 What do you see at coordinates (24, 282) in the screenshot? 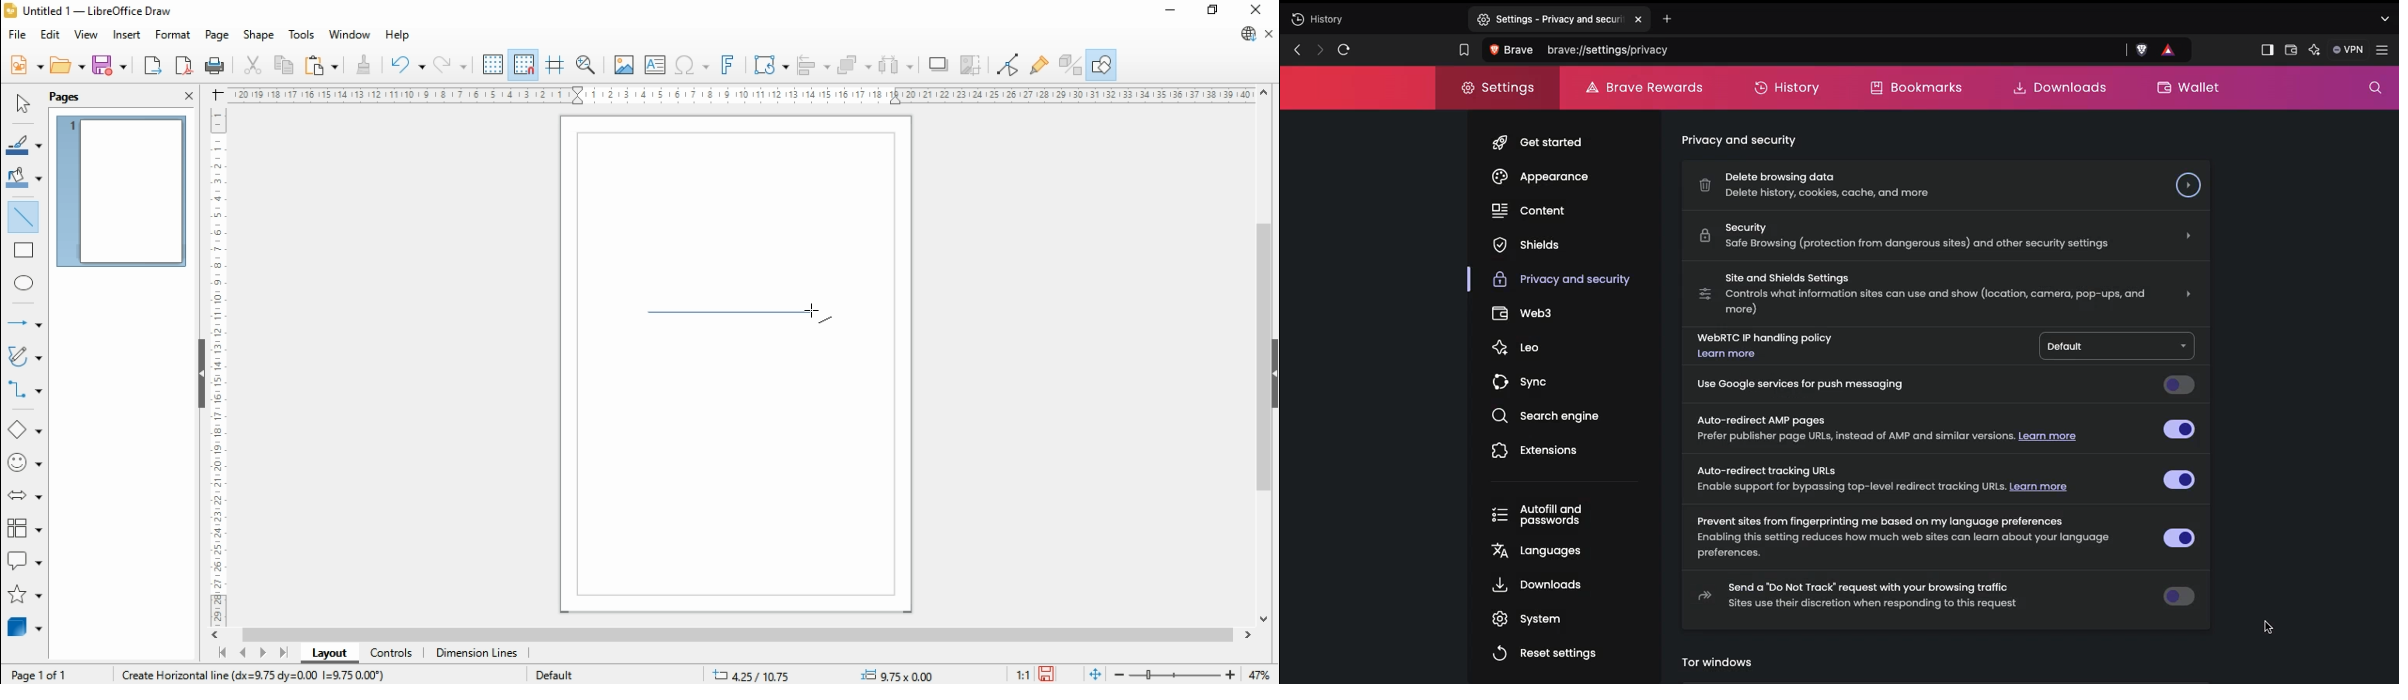
I see `ellipse` at bounding box center [24, 282].